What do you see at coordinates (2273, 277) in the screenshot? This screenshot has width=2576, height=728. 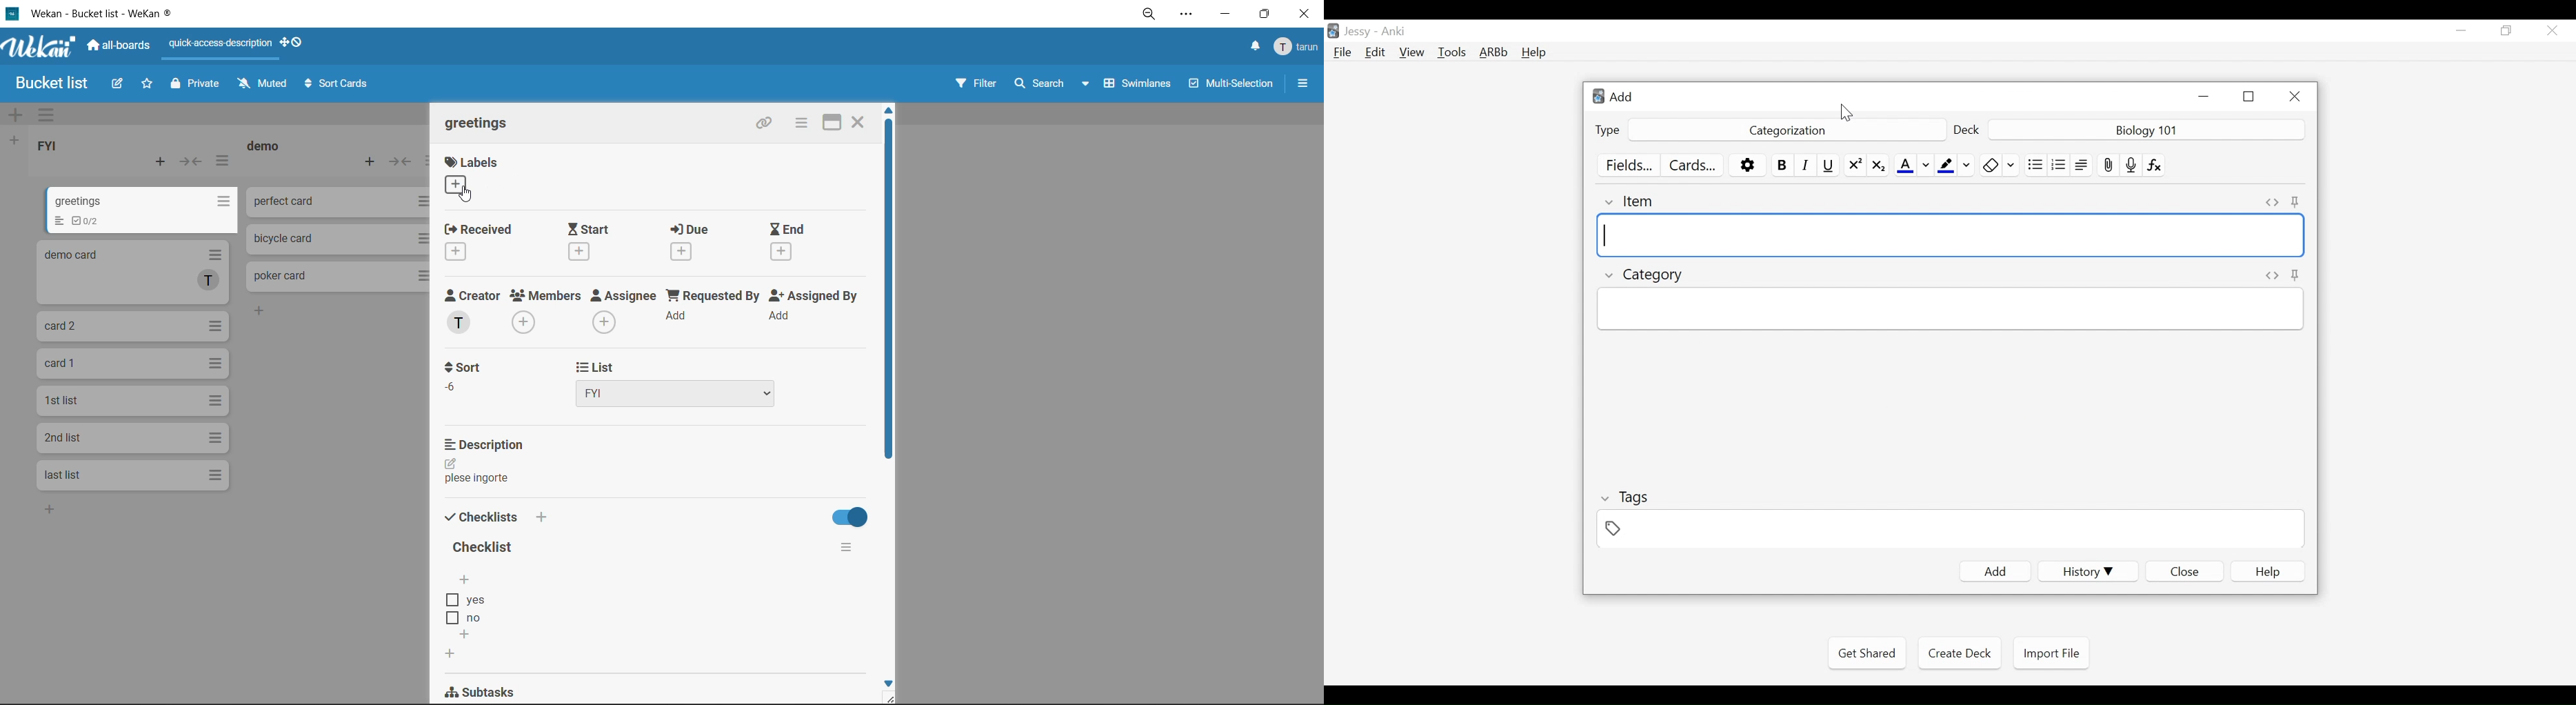 I see `Toggle HTML Editor` at bounding box center [2273, 277].